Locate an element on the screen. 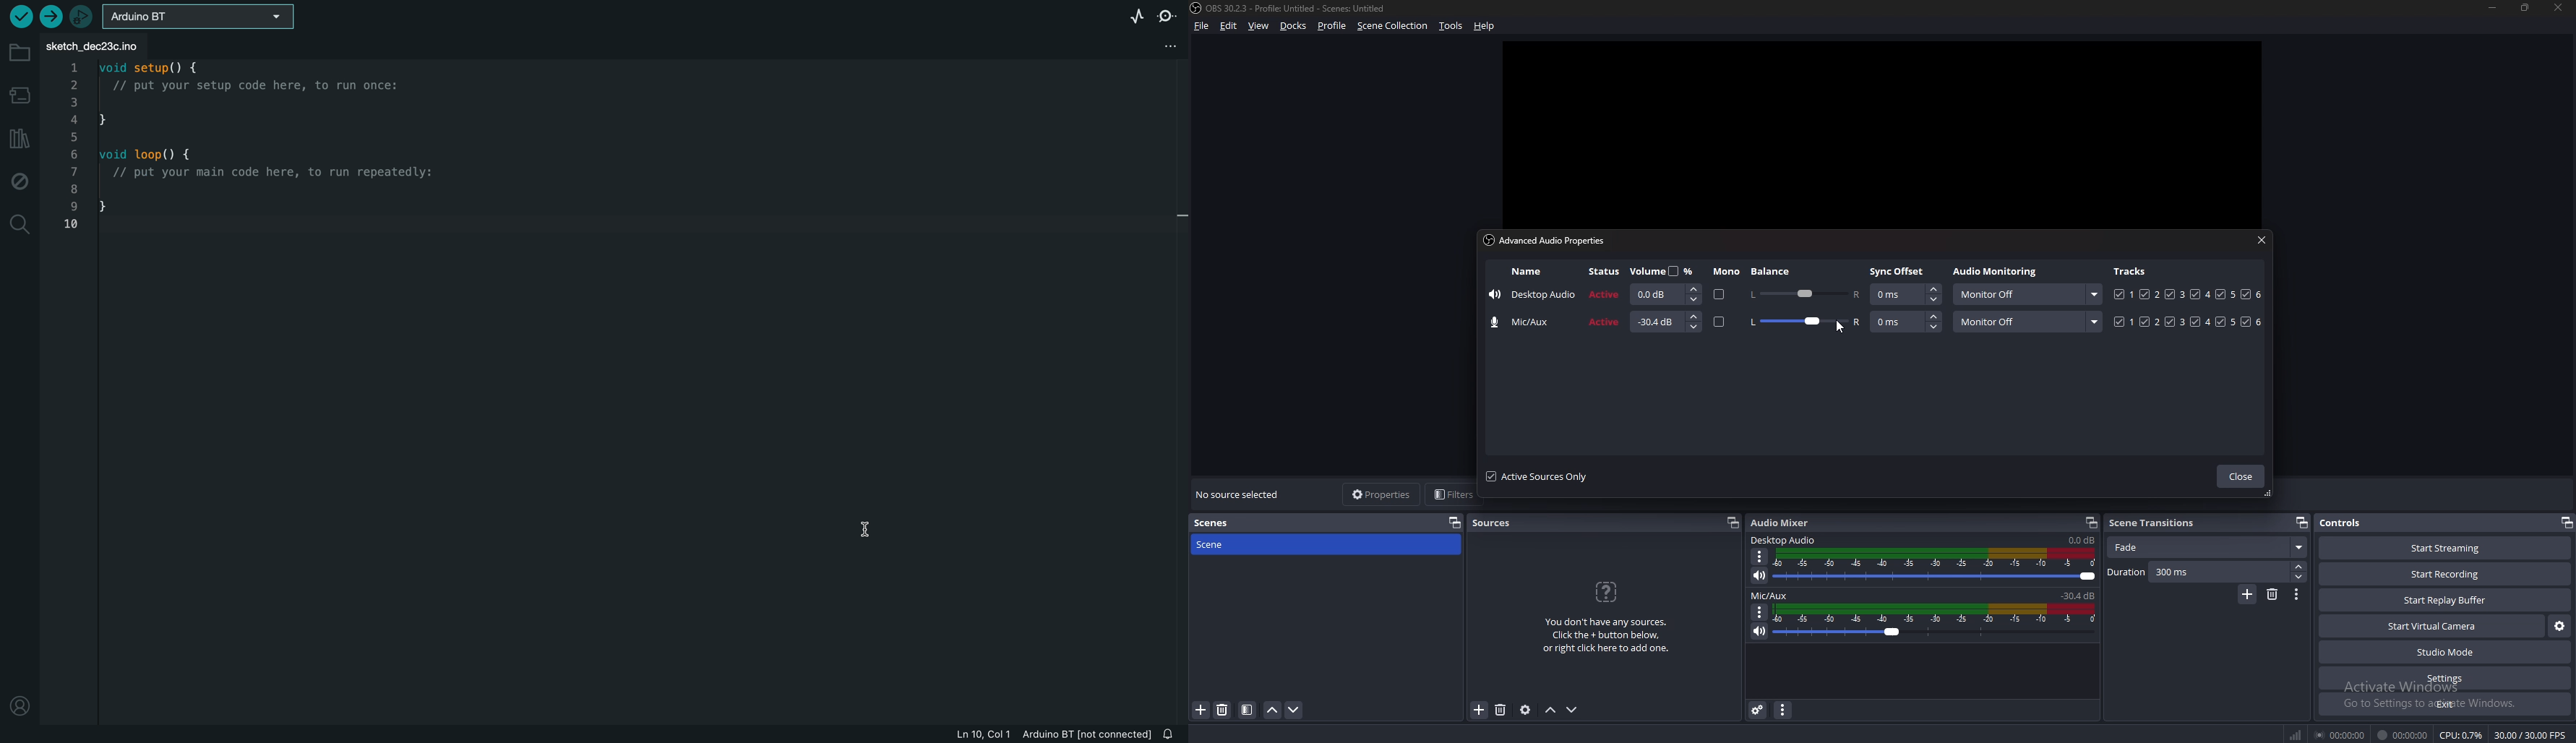 This screenshot has height=756, width=2576. tracks is located at coordinates (2188, 294).